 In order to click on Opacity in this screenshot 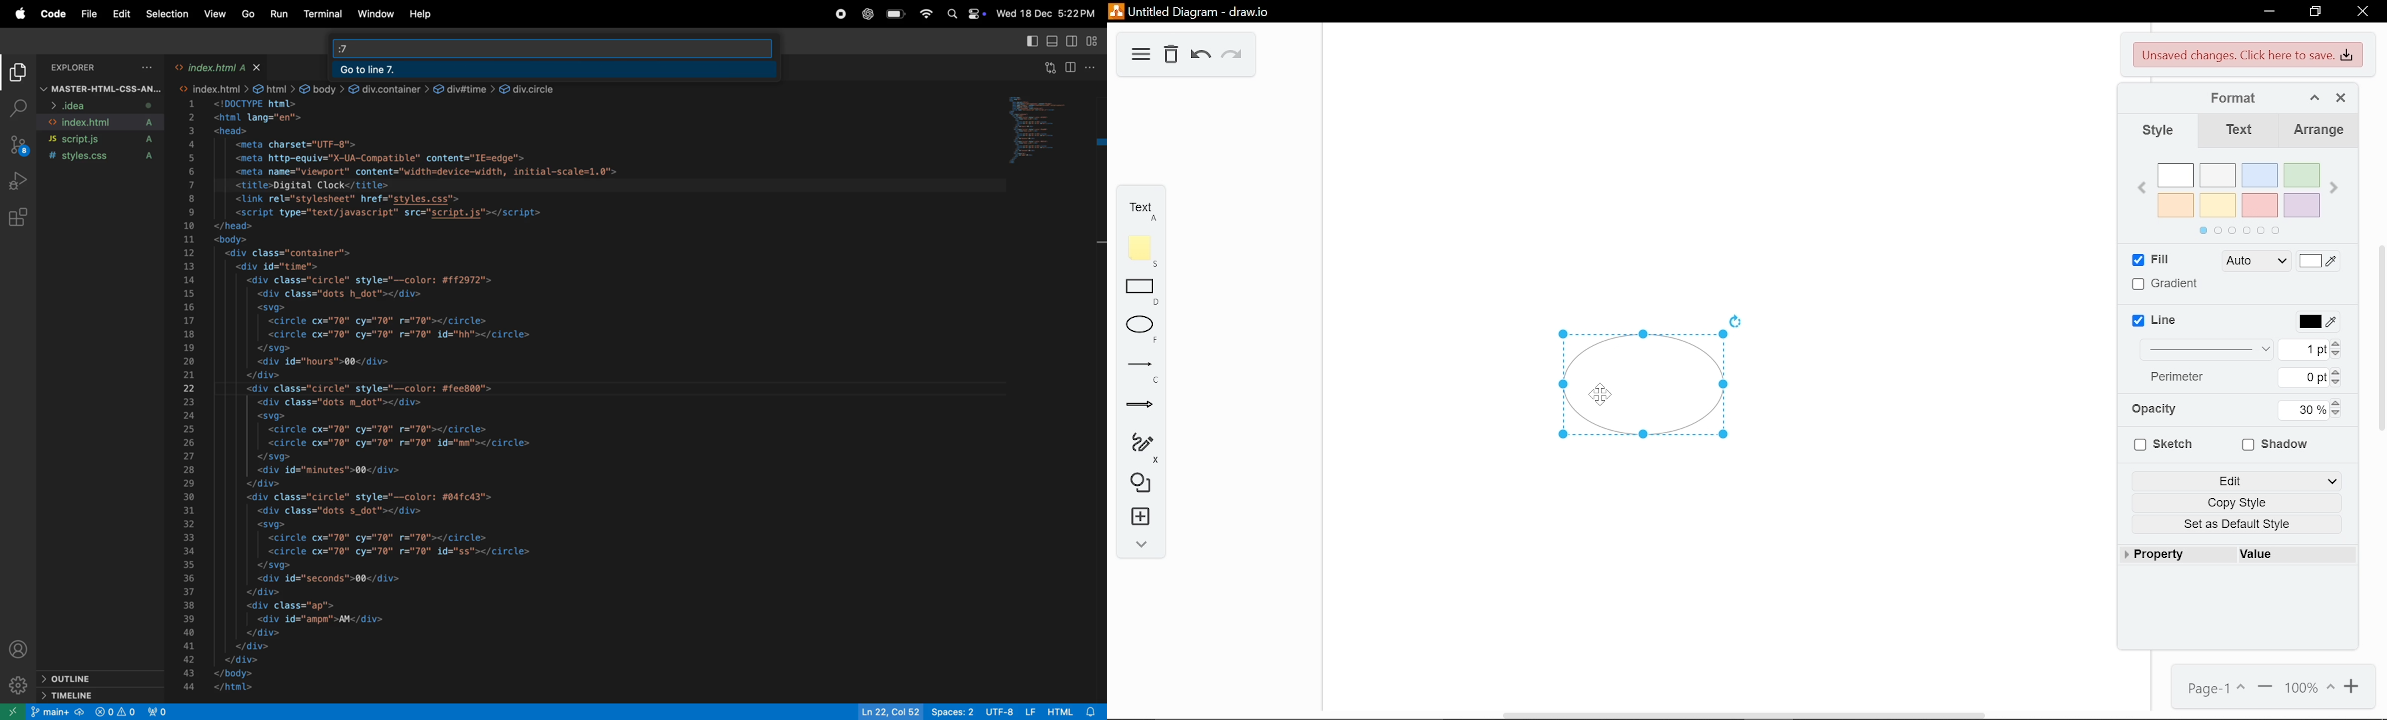, I will do `click(2154, 409)`.